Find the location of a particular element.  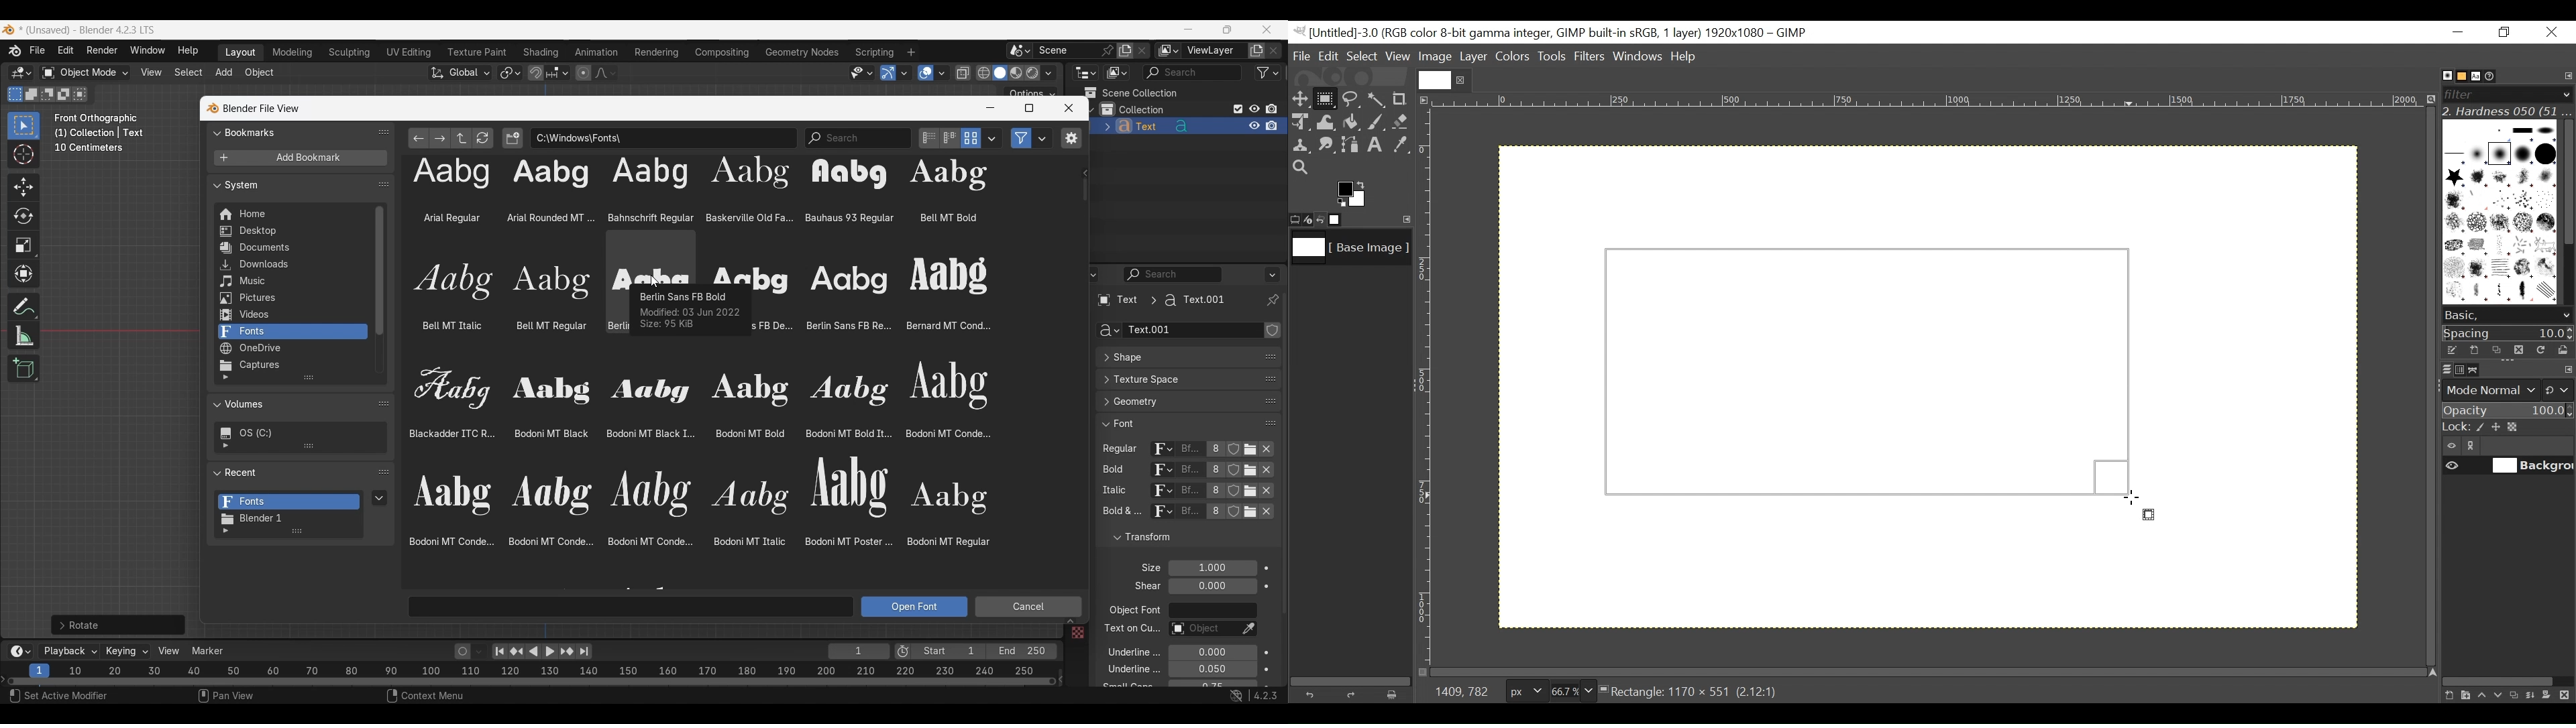

Toggle X-ray is located at coordinates (963, 73).